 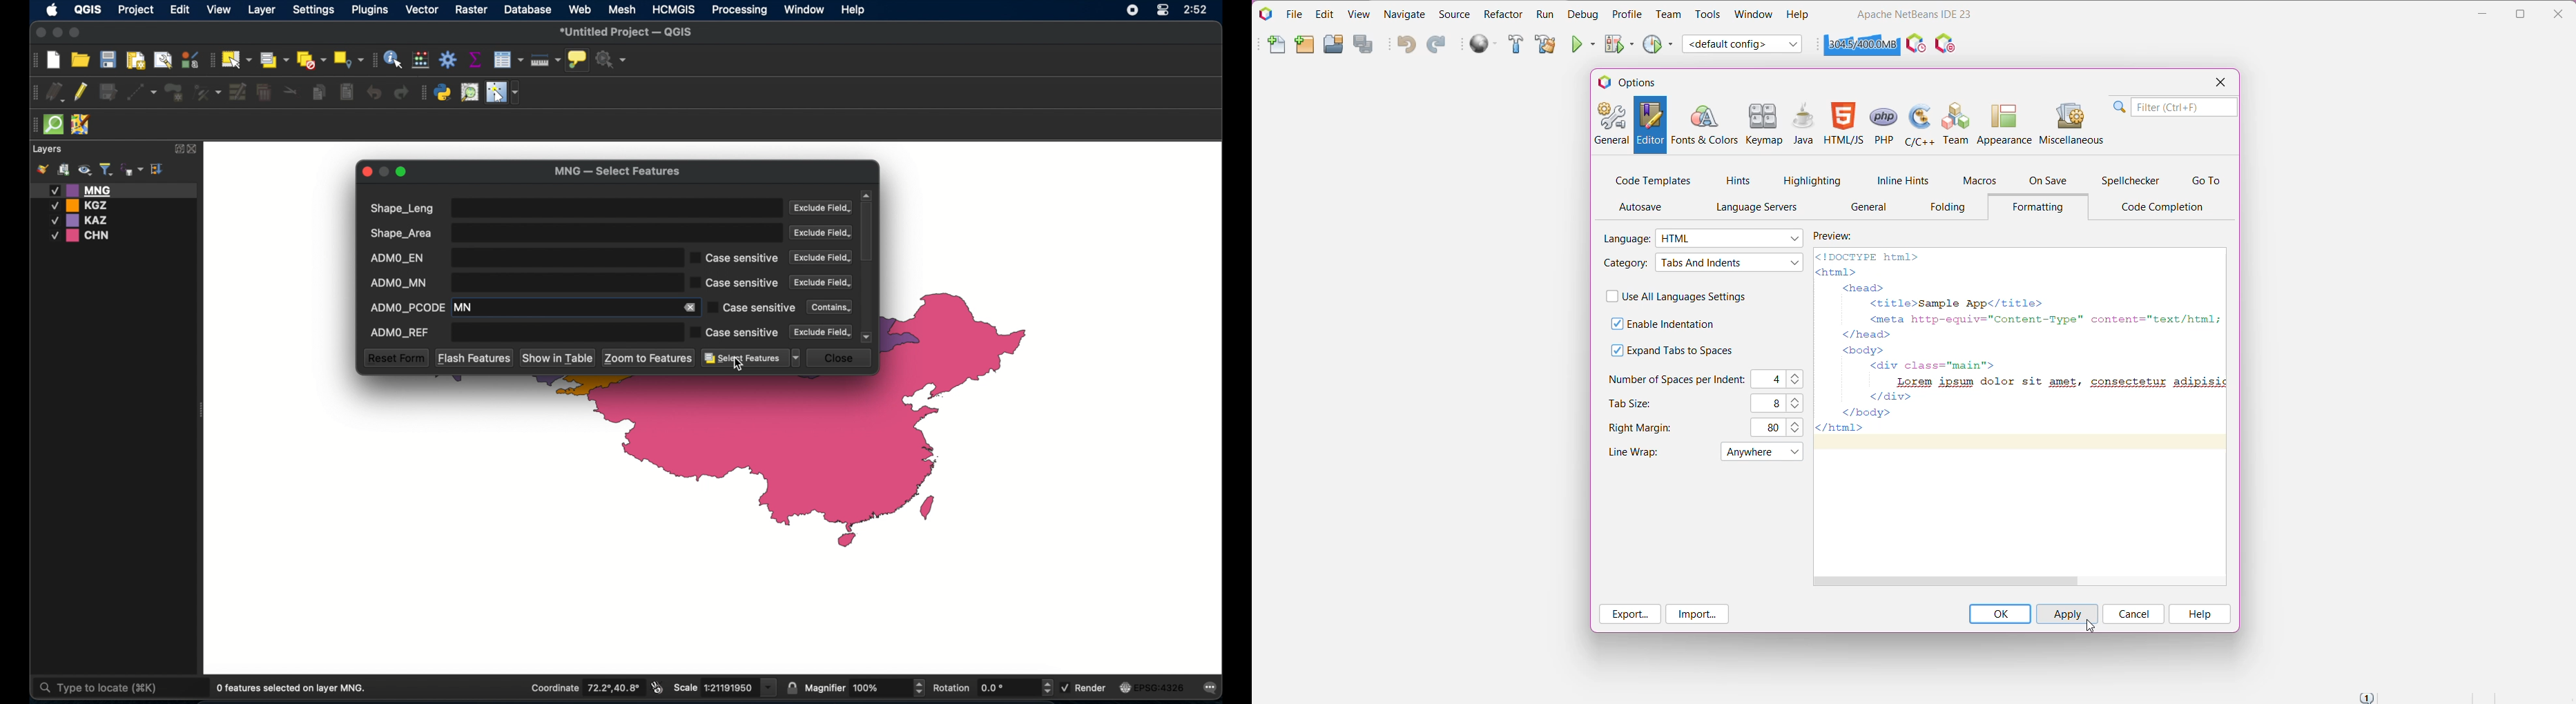 What do you see at coordinates (822, 332) in the screenshot?
I see `exclude field` at bounding box center [822, 332].